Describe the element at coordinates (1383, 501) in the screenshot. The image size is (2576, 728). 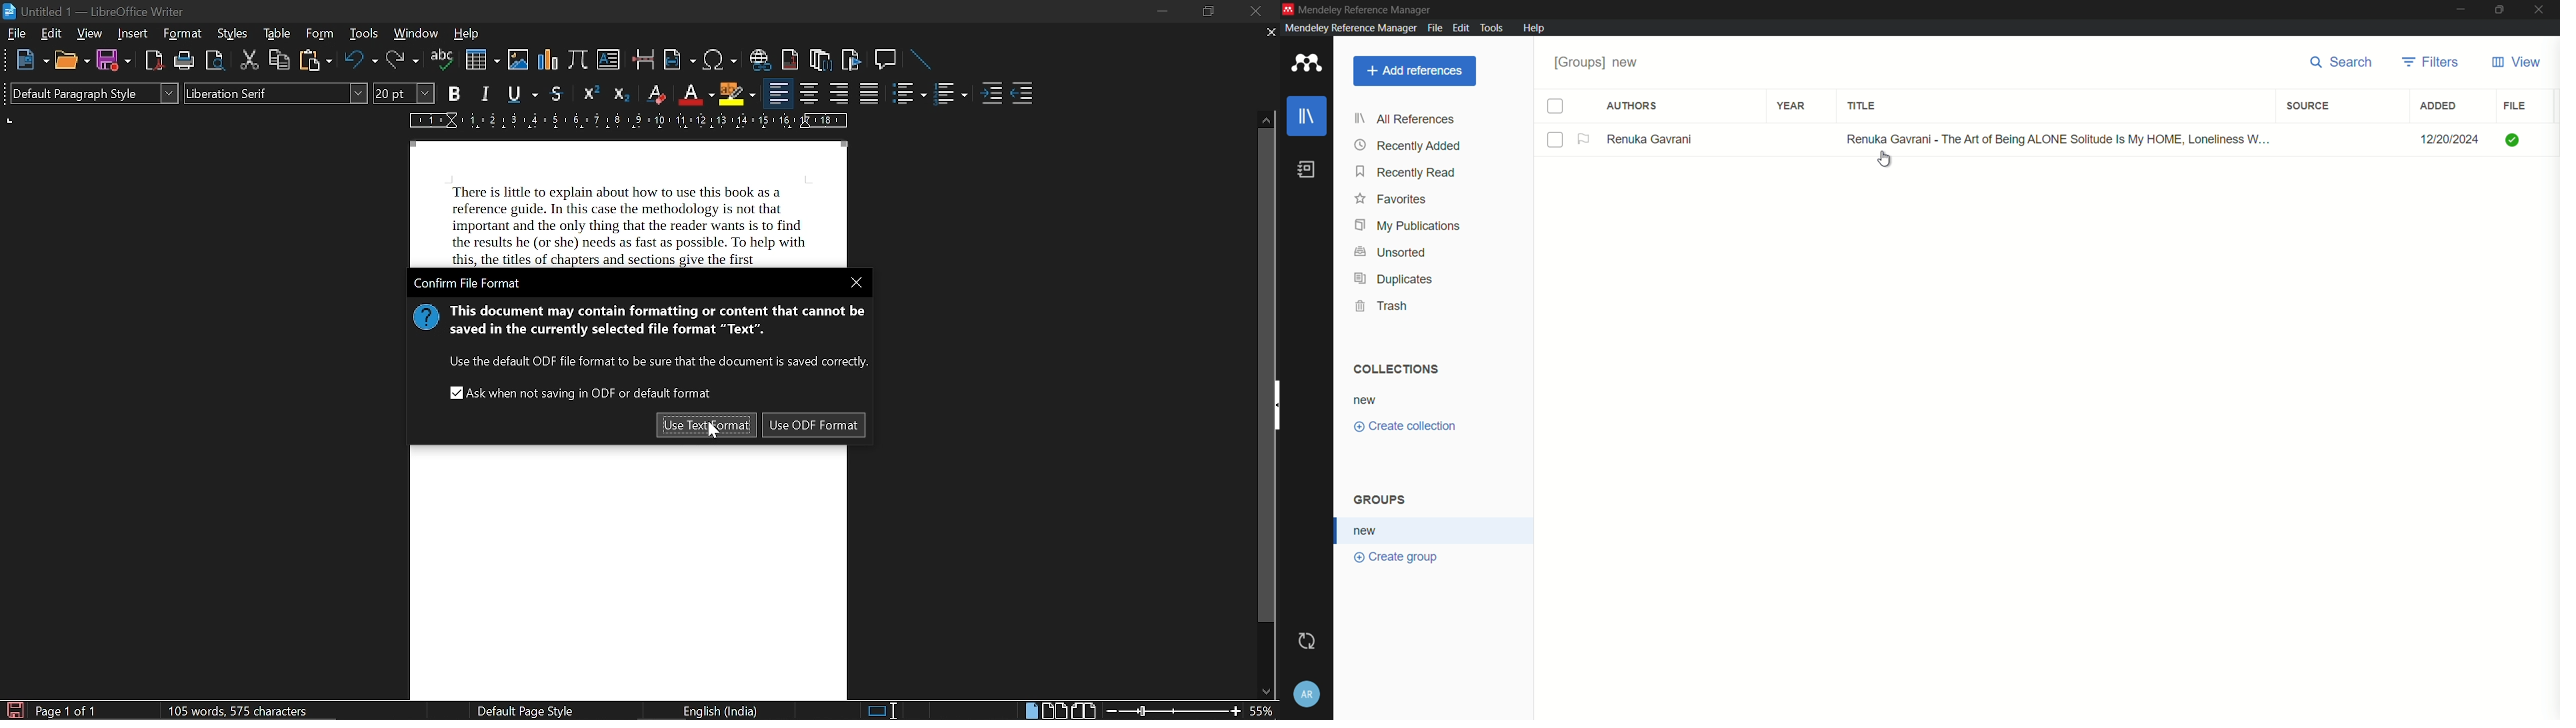
I see `groups` at that location.